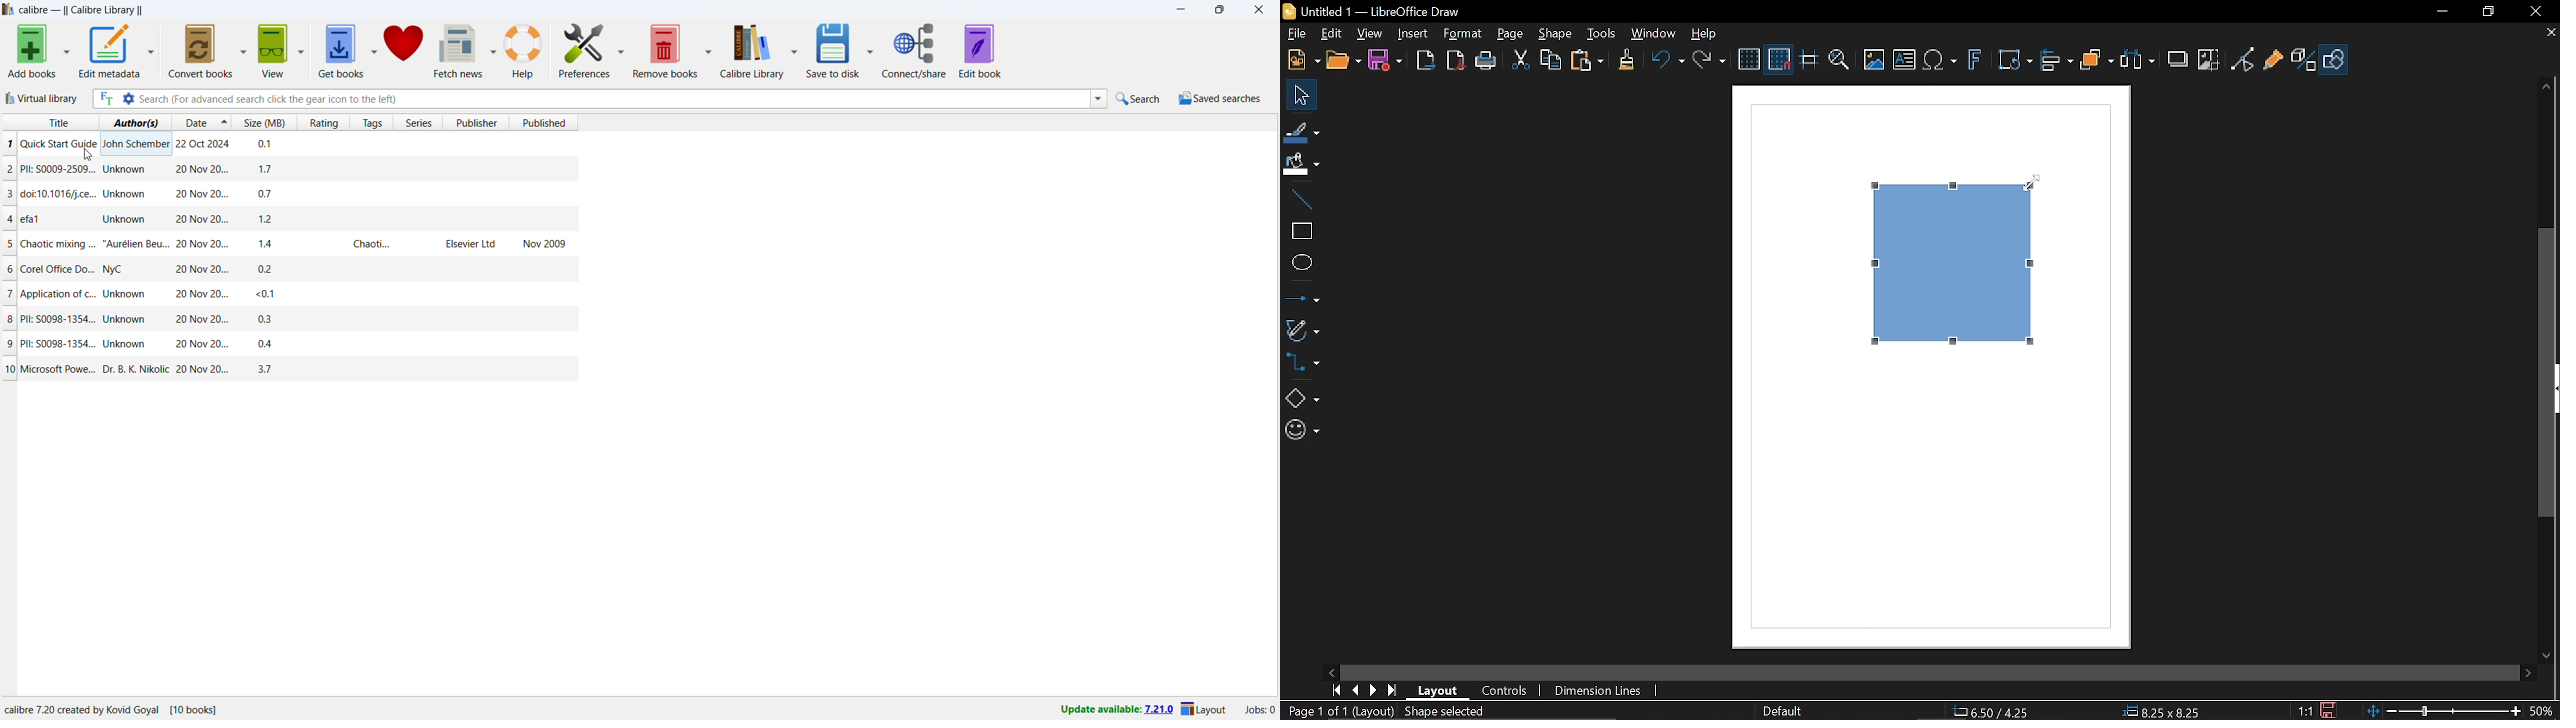  Describe the element at coordinates (1097, 99) in the screenshot. I see `search history` at that location.